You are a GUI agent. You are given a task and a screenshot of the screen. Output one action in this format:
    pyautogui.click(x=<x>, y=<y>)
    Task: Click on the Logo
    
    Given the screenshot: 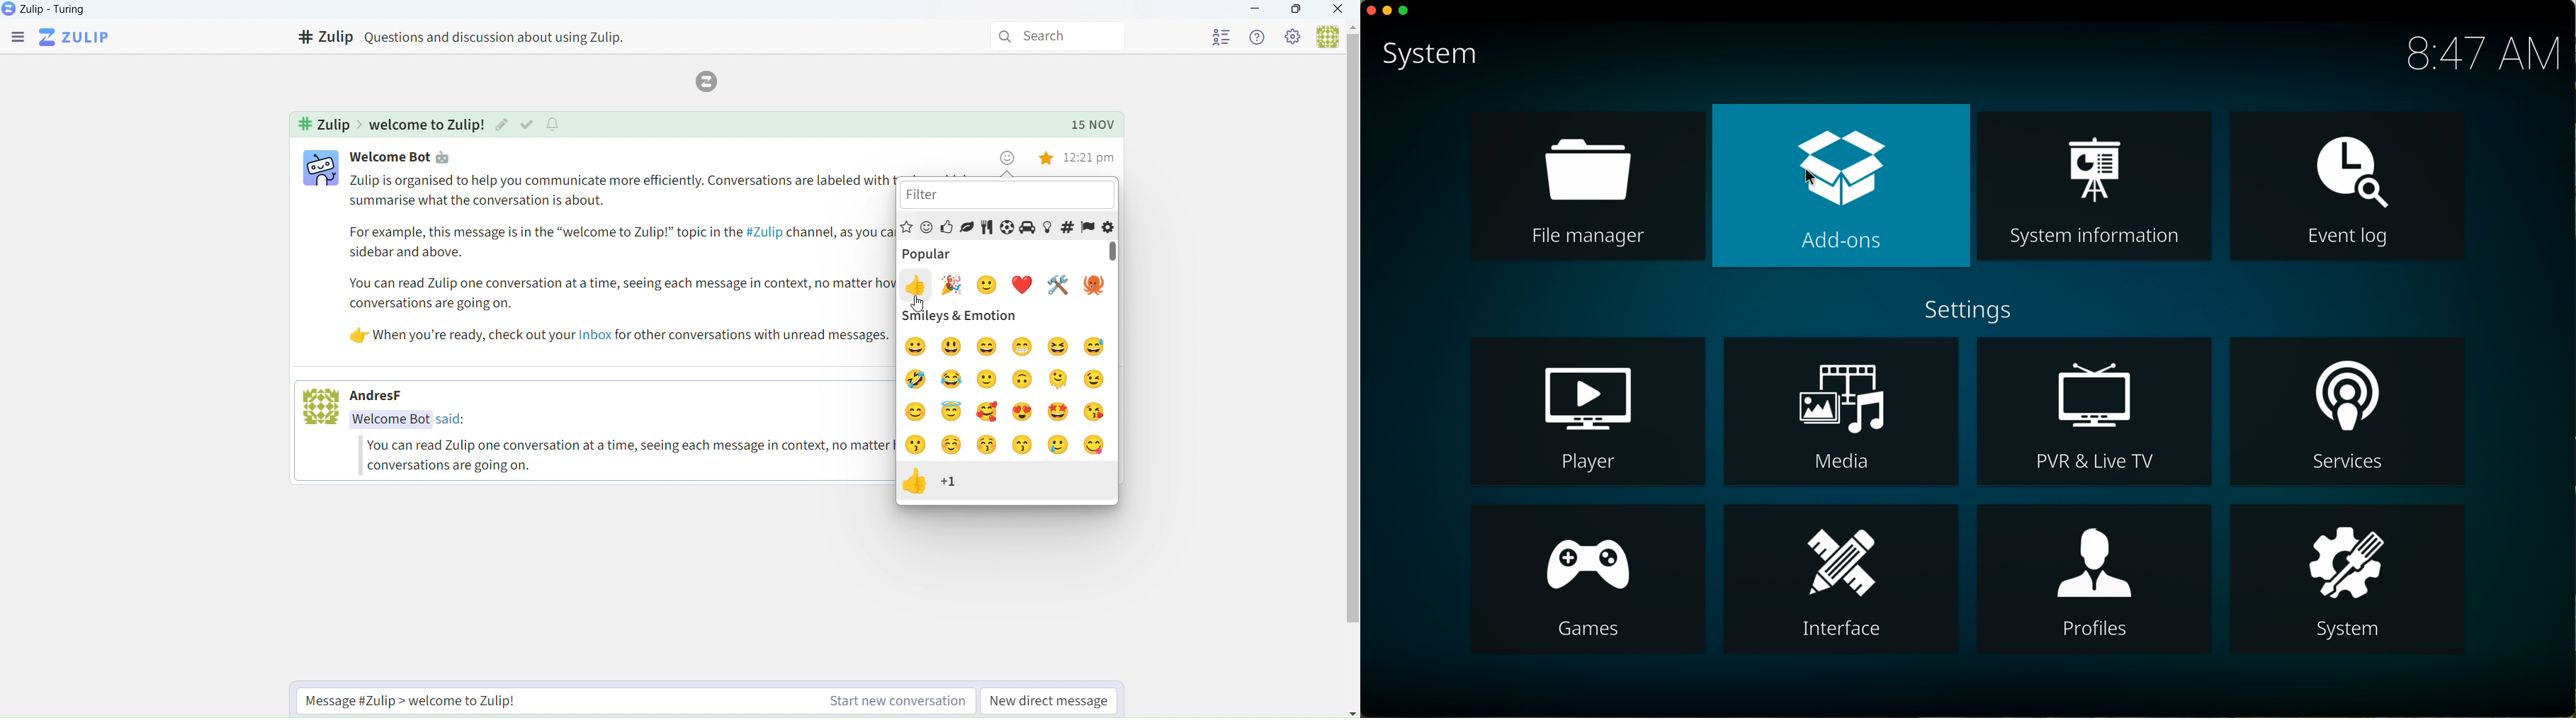 What is the action you would take?
    pyautogui.click(x=711, y=80)
    